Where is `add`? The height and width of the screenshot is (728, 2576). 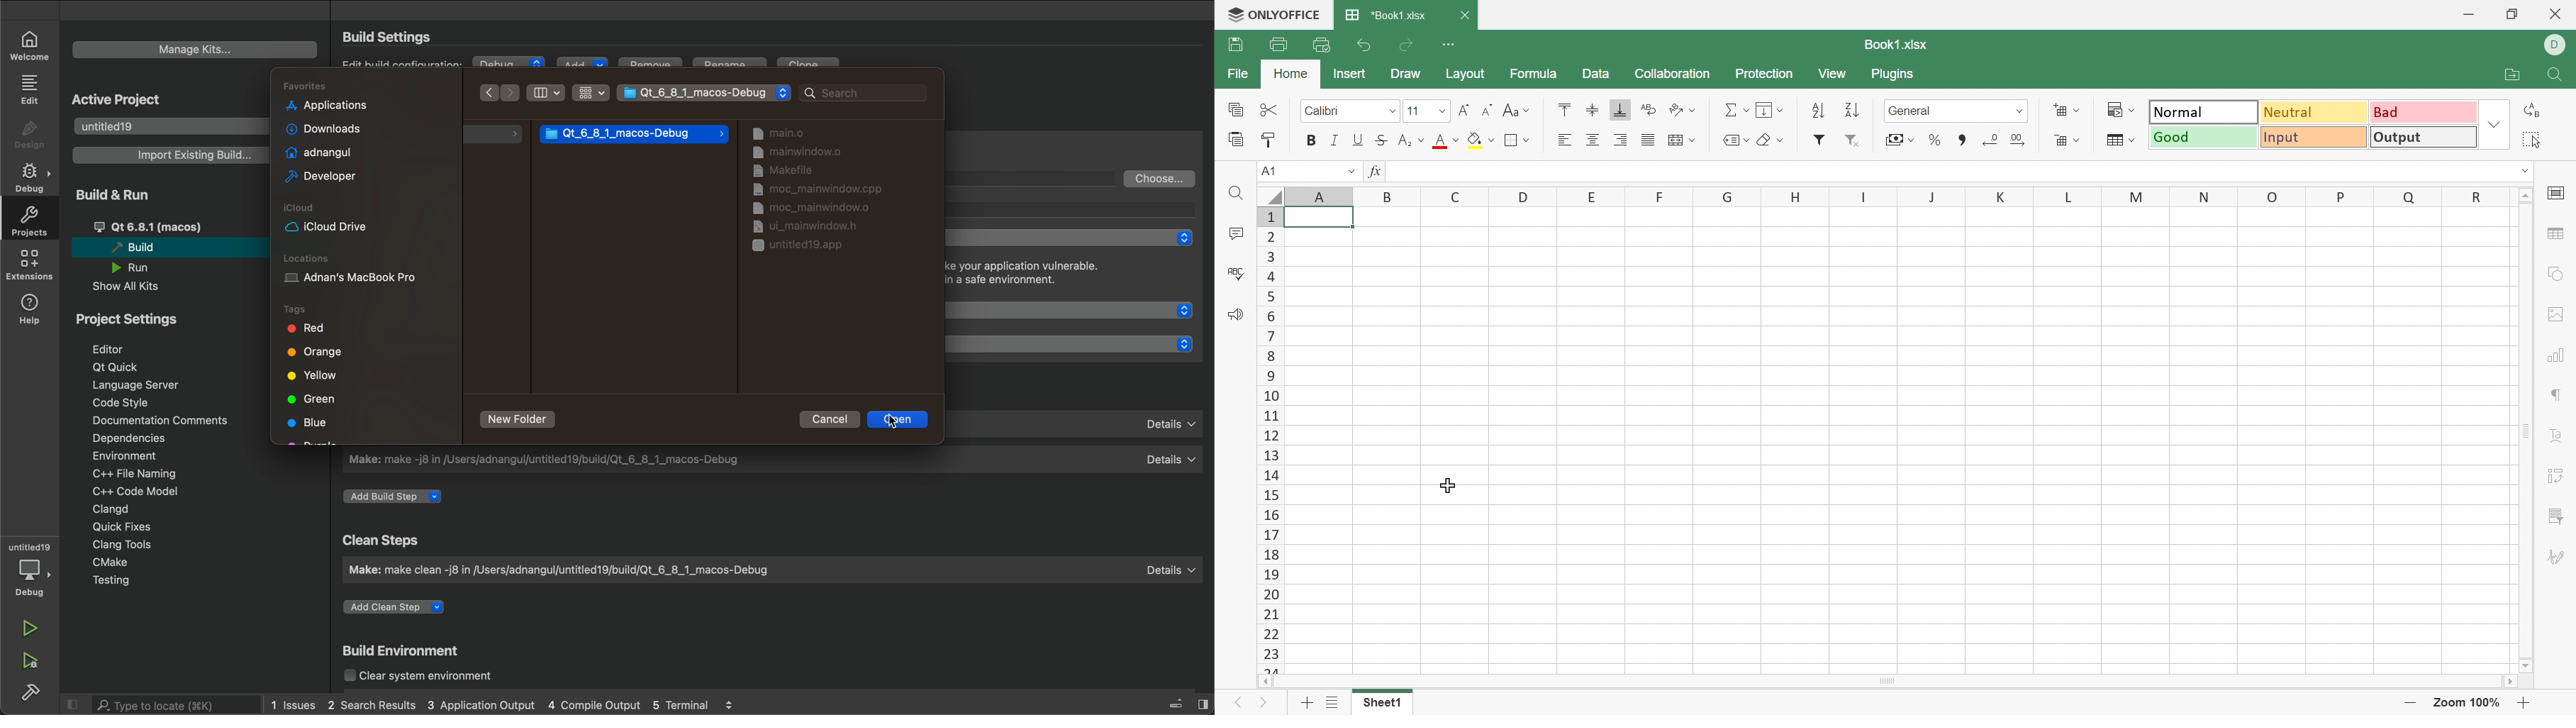 add is located at coordinates (581, 65).